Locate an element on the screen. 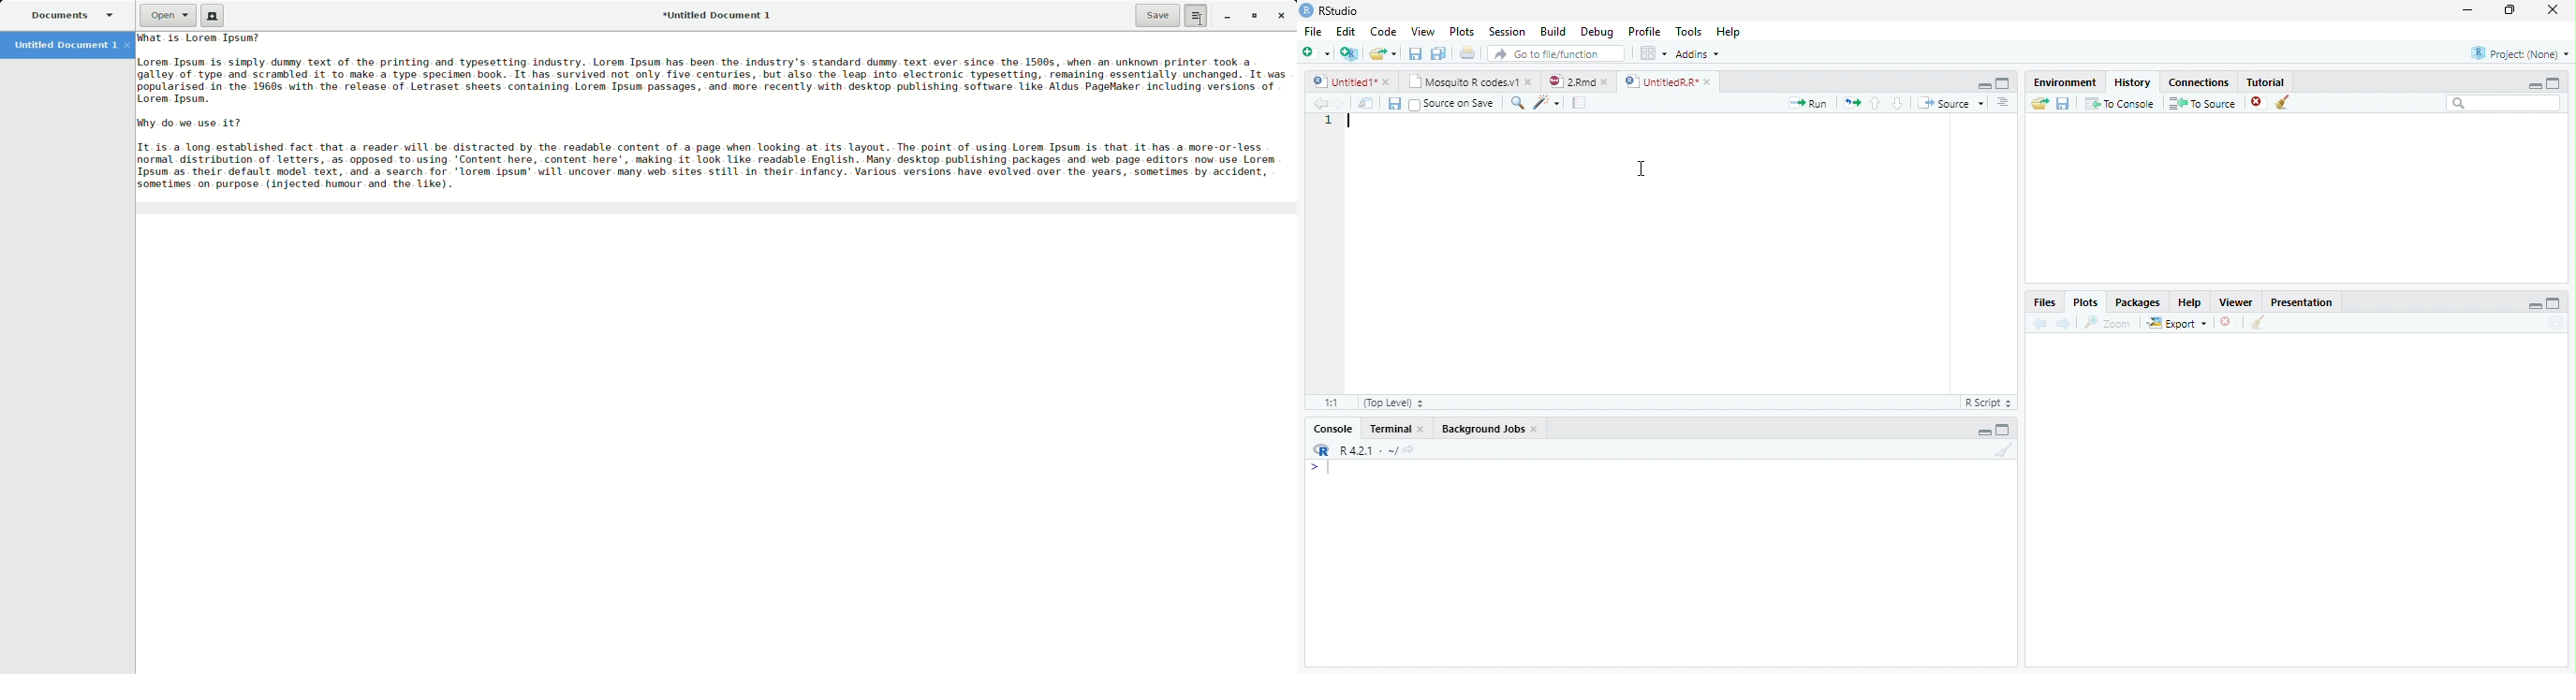  Untitled Document 1 is located at coordinates (719, 16).